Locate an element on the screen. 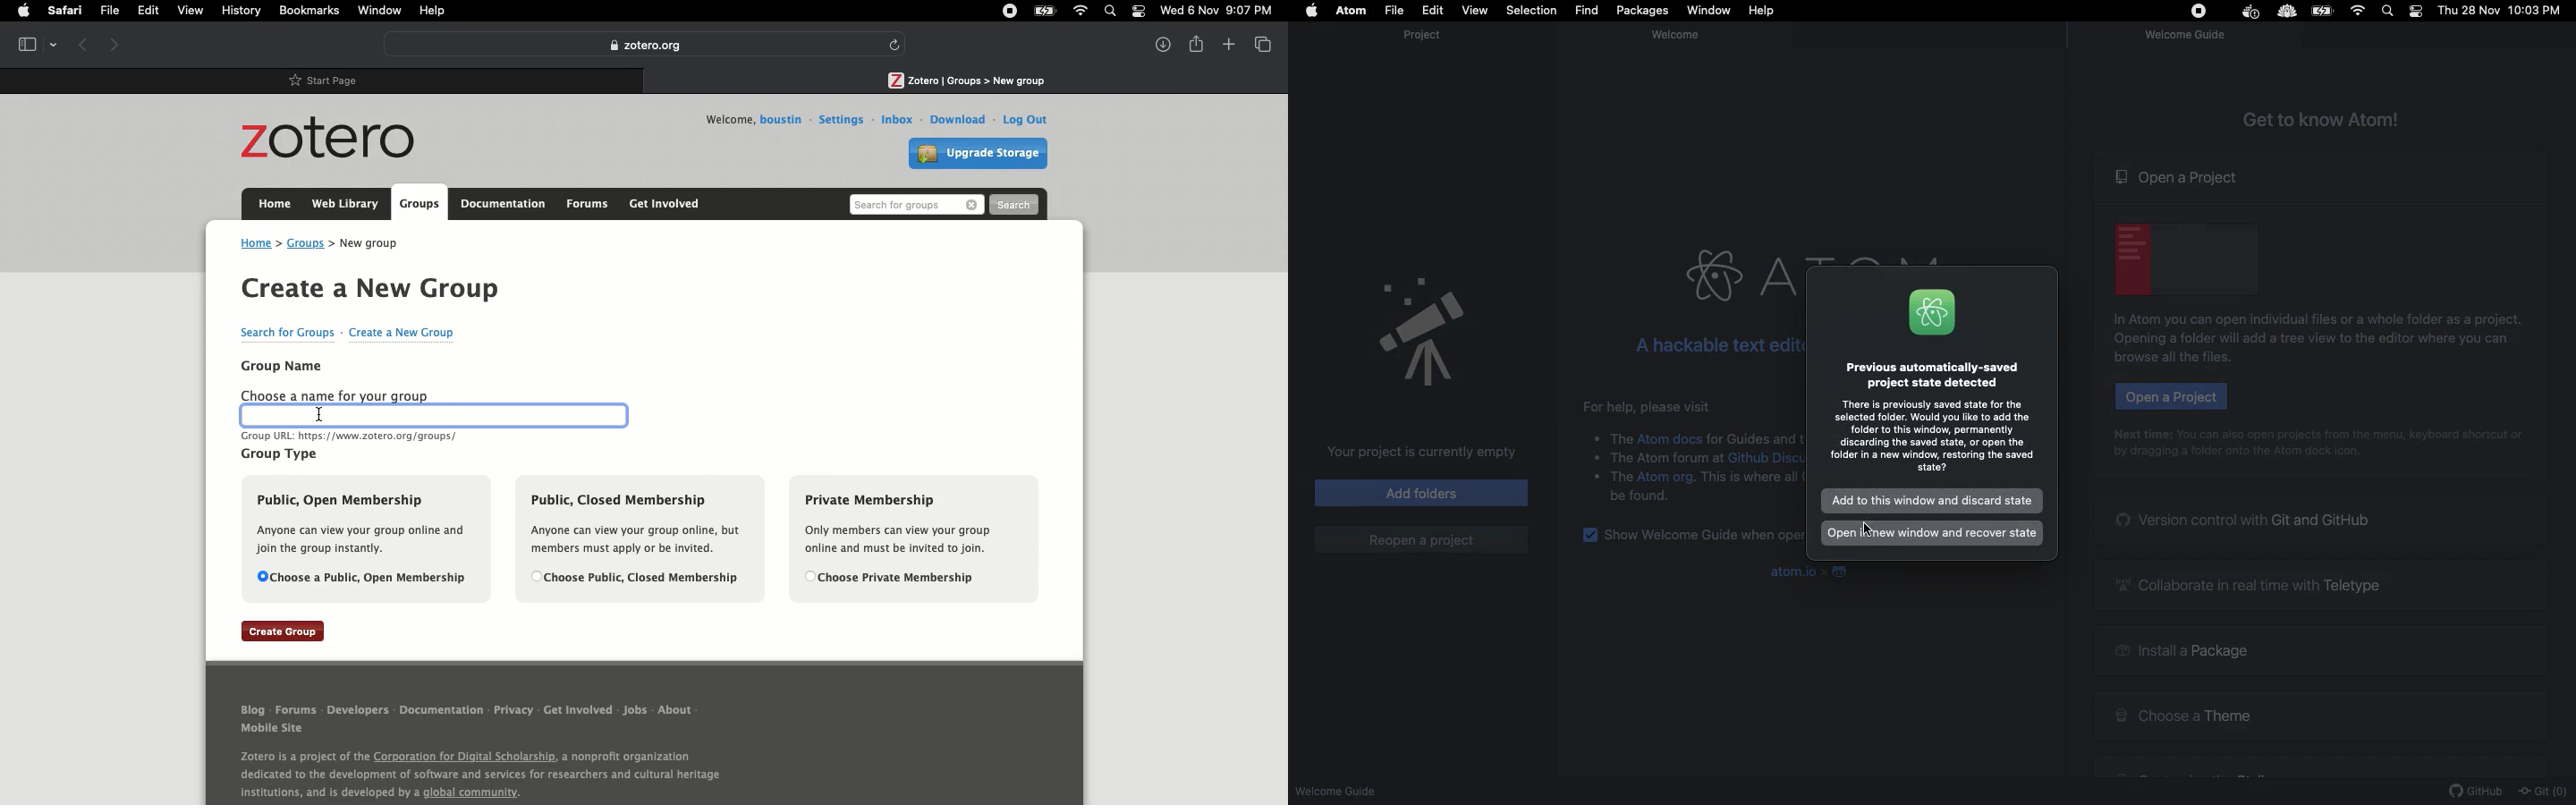  Zotero is located at coordinates (334, 140).